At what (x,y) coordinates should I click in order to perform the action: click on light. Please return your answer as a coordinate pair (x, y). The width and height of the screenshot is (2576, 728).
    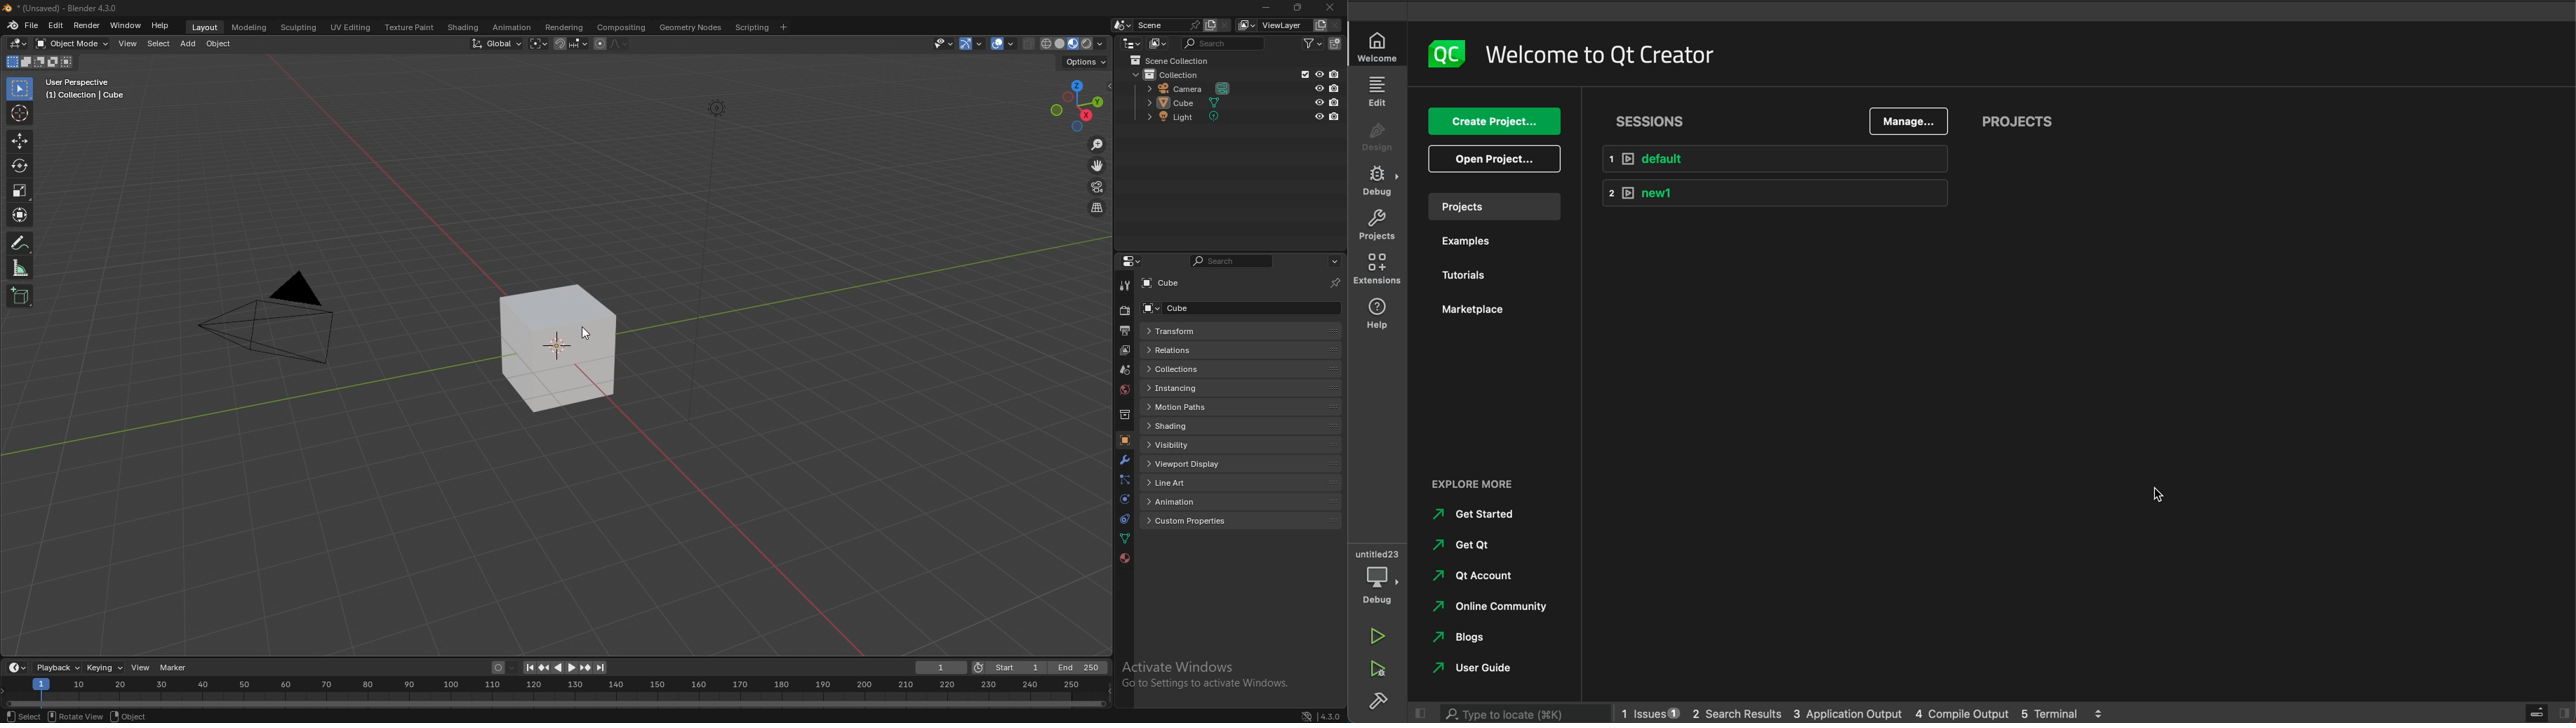
    Looking at the image, I should click on (1188, 117).